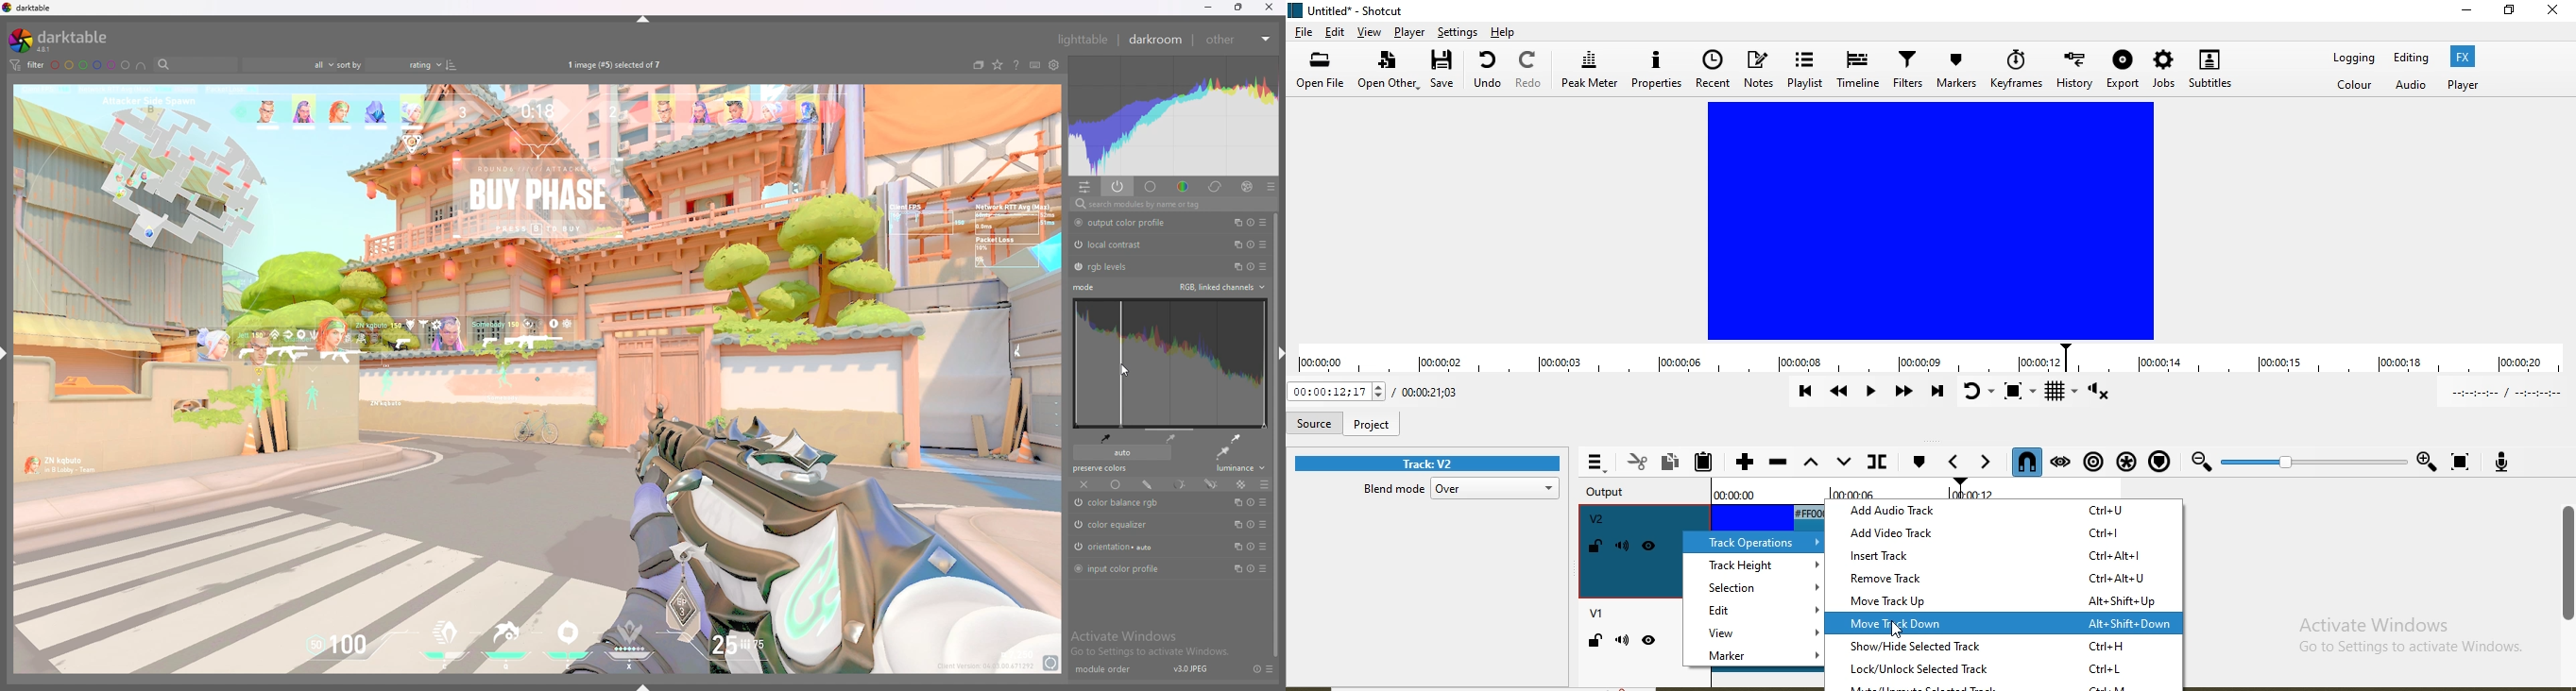  Describe the element at coordinates (2005, 553) in the screenshot. I see `insert track` at that location.